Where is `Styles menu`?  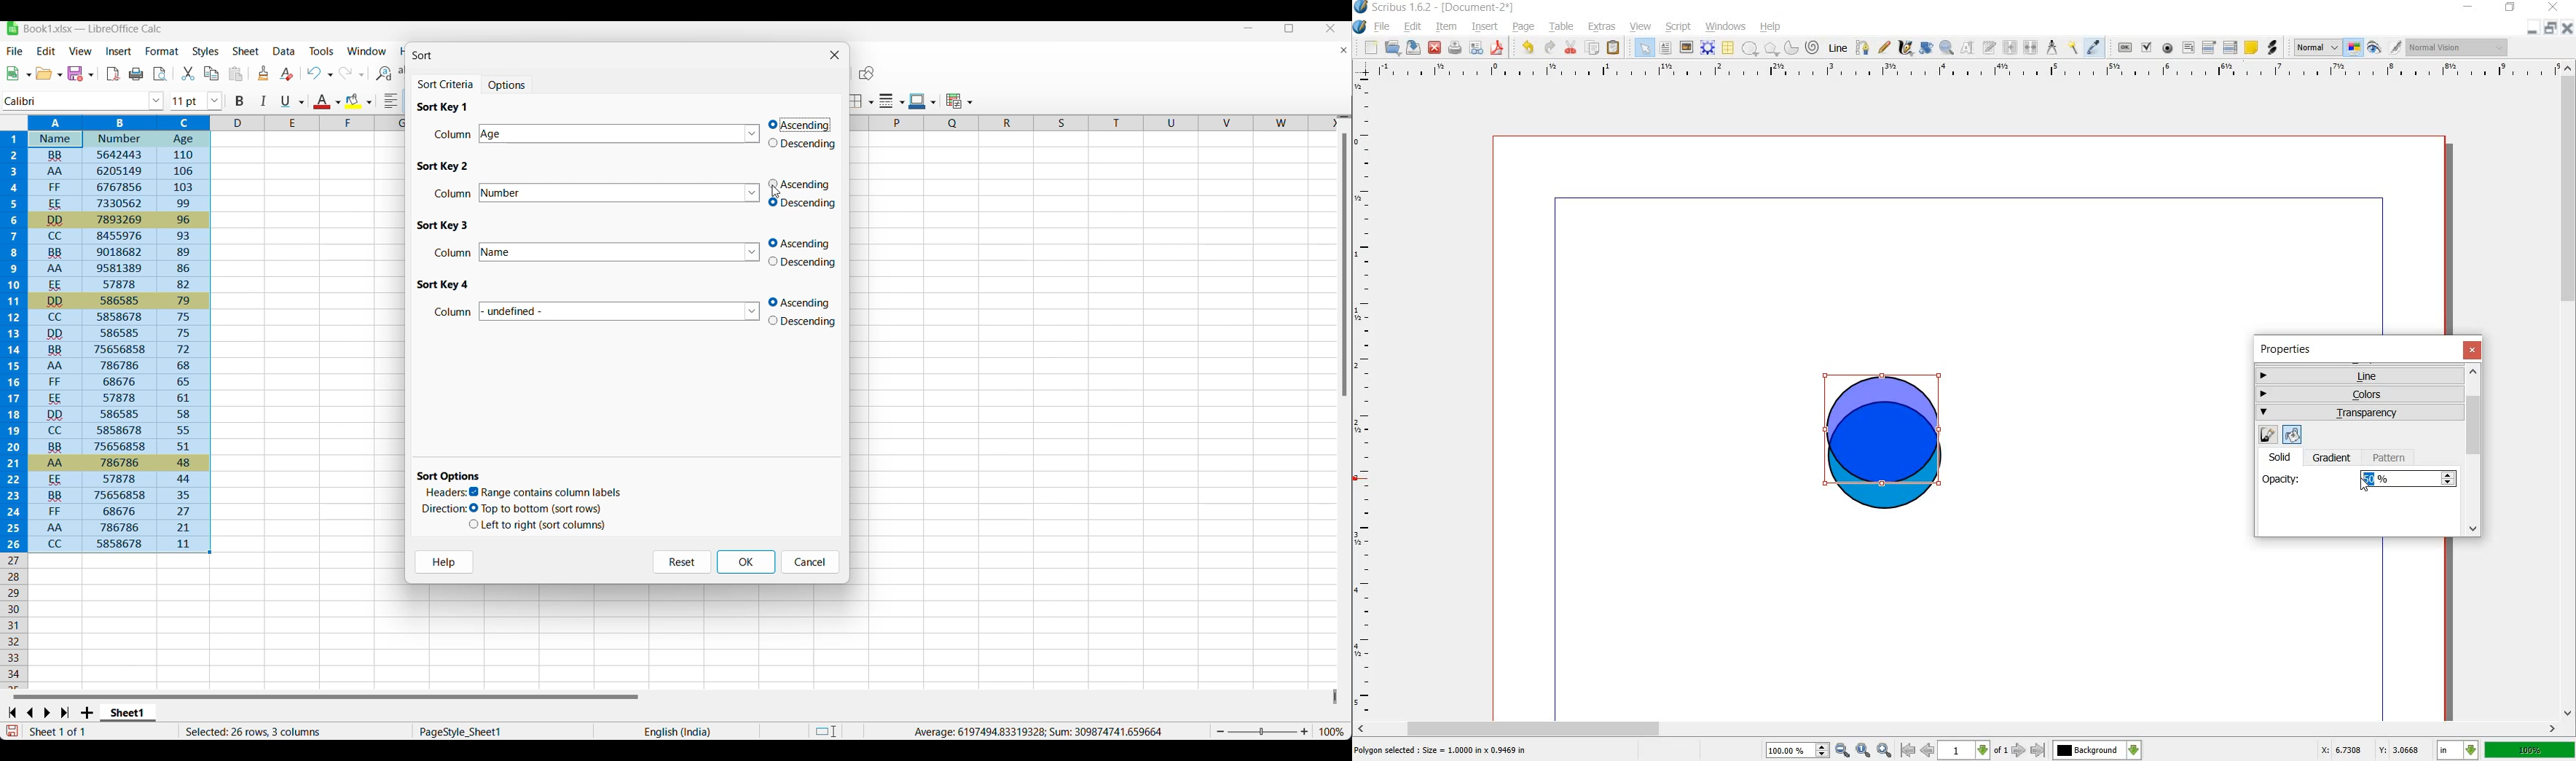 Styles menu is located at coordinates (206, 51).